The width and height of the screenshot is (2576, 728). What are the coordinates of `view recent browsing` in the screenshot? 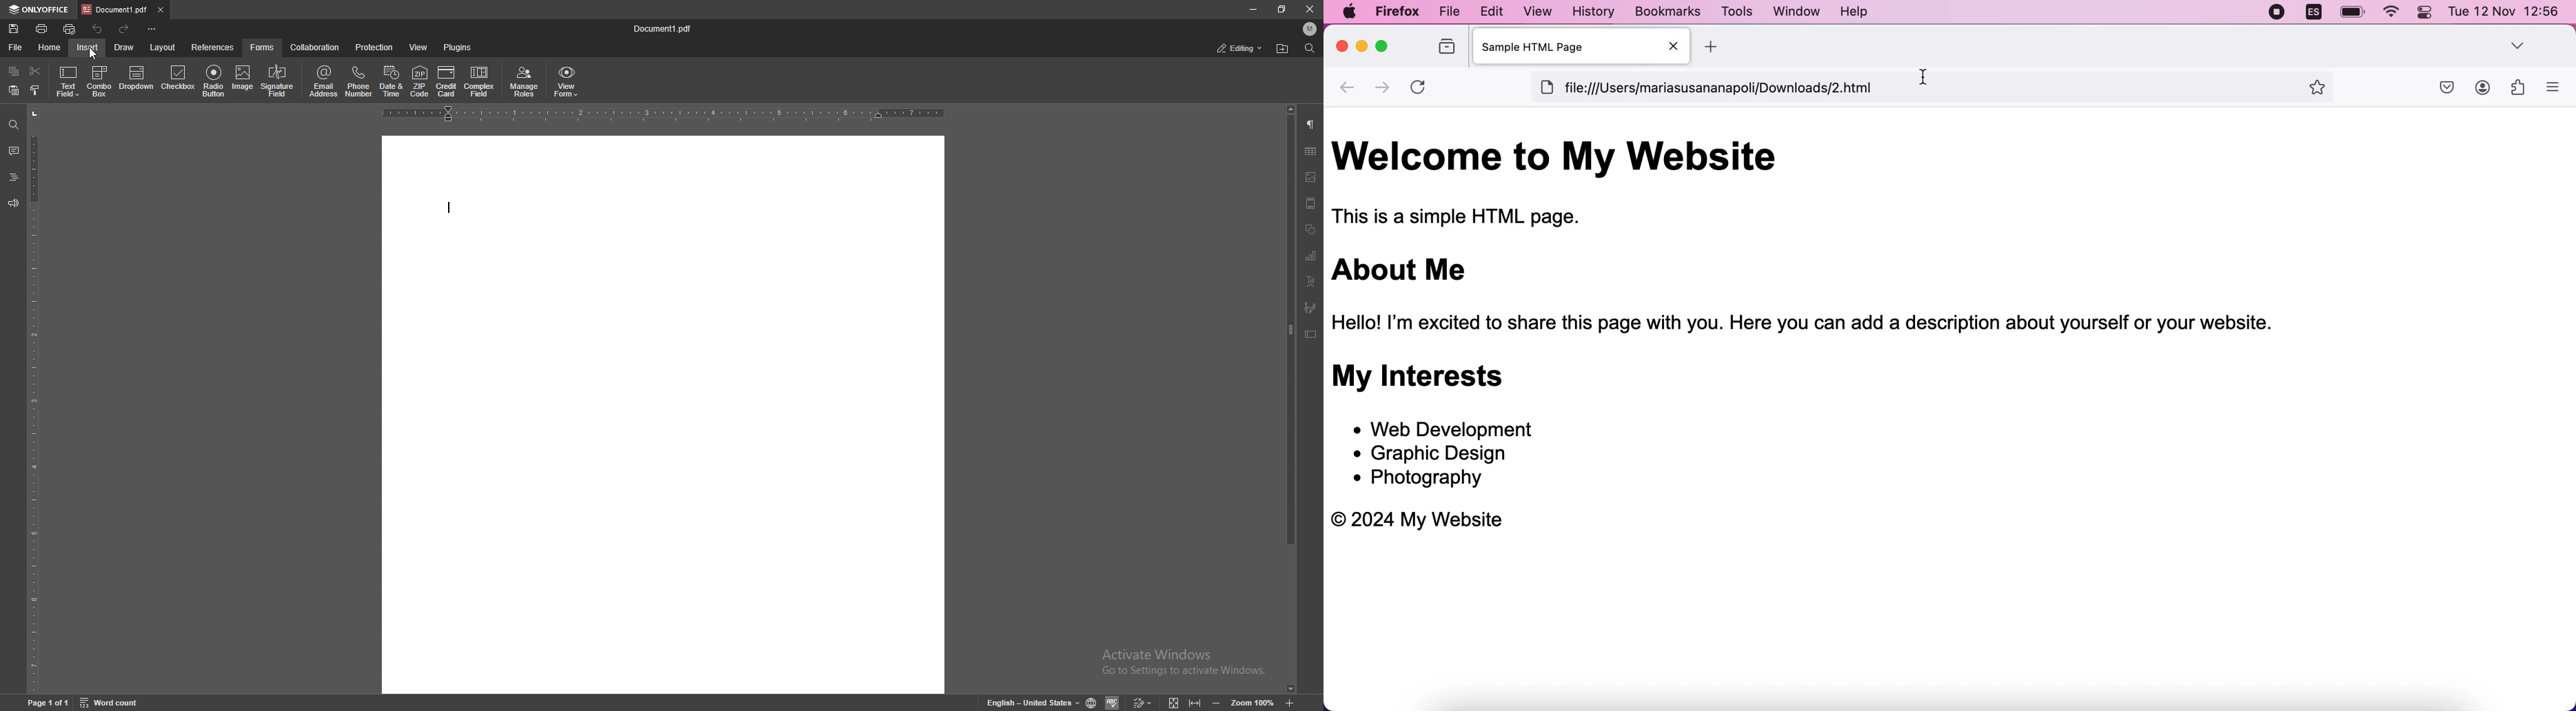 It's located at (1444, 50).